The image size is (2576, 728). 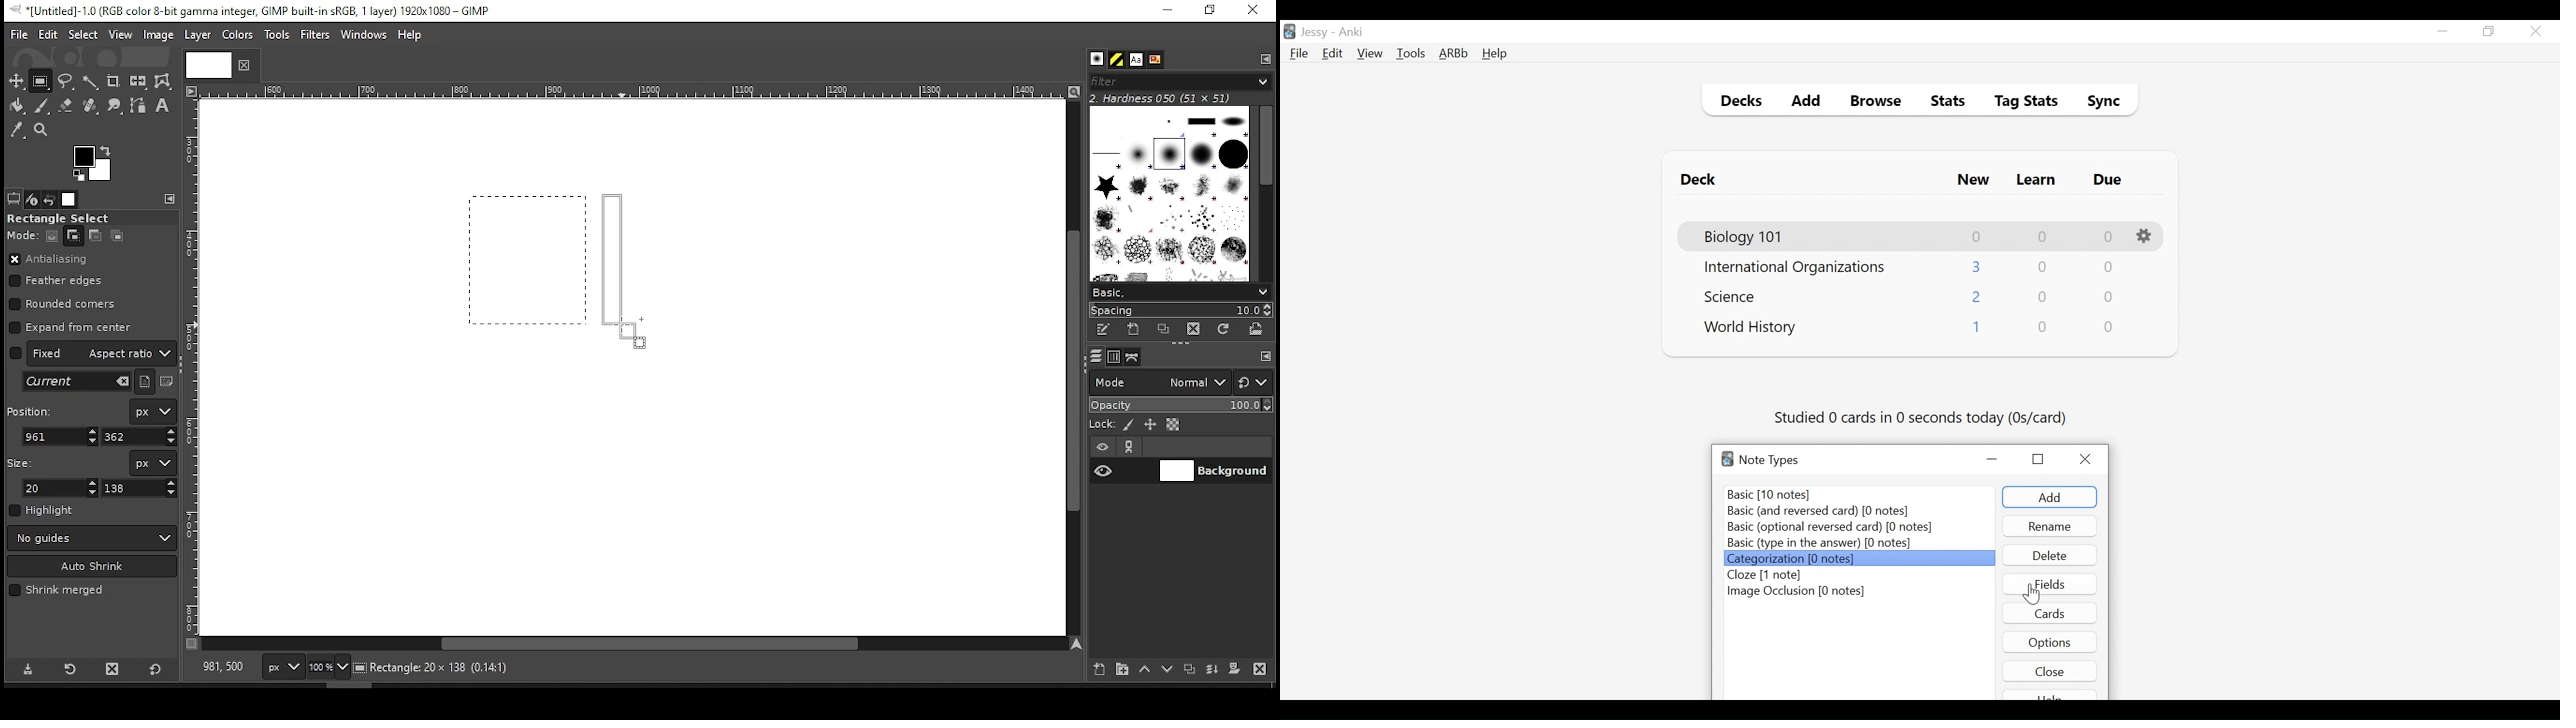 What do you see at coordinates (62, 488) in the screenshot?
I see `width` at bounding box center [62, 488].